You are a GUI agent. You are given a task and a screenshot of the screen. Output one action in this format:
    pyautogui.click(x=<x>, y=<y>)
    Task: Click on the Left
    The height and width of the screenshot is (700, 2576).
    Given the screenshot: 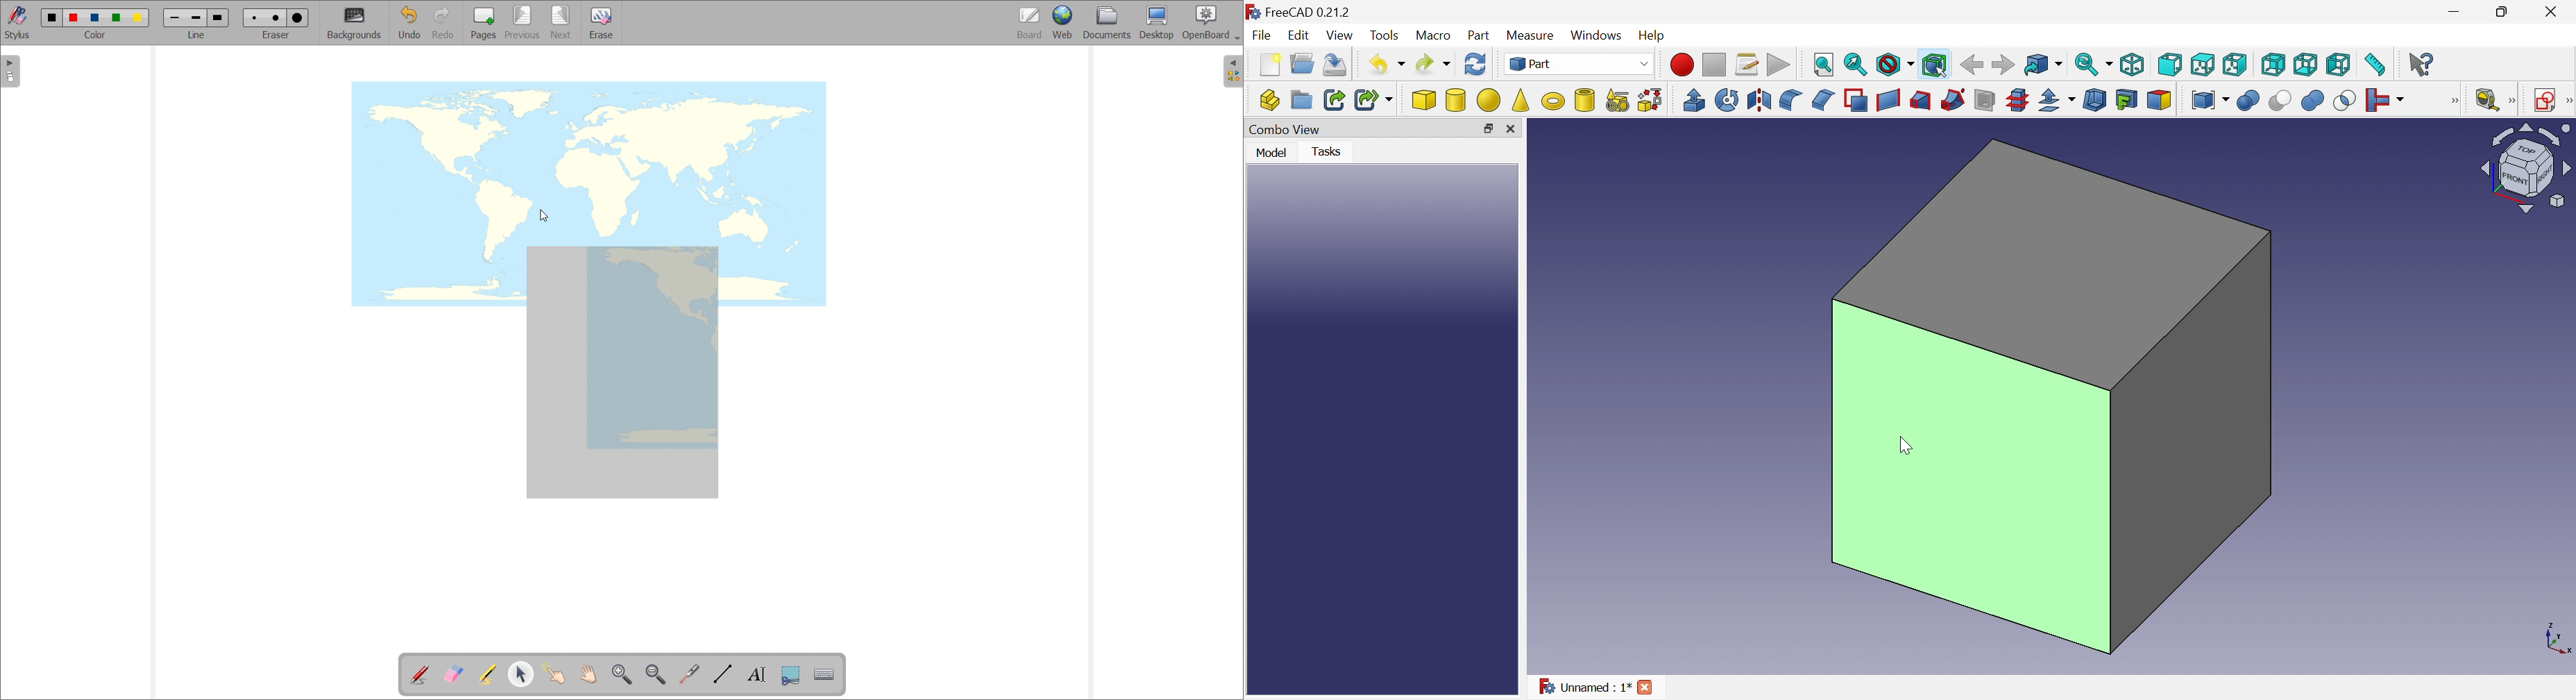 What is the action you would take?
    pyautogui.click(x=2339, y=65)
    